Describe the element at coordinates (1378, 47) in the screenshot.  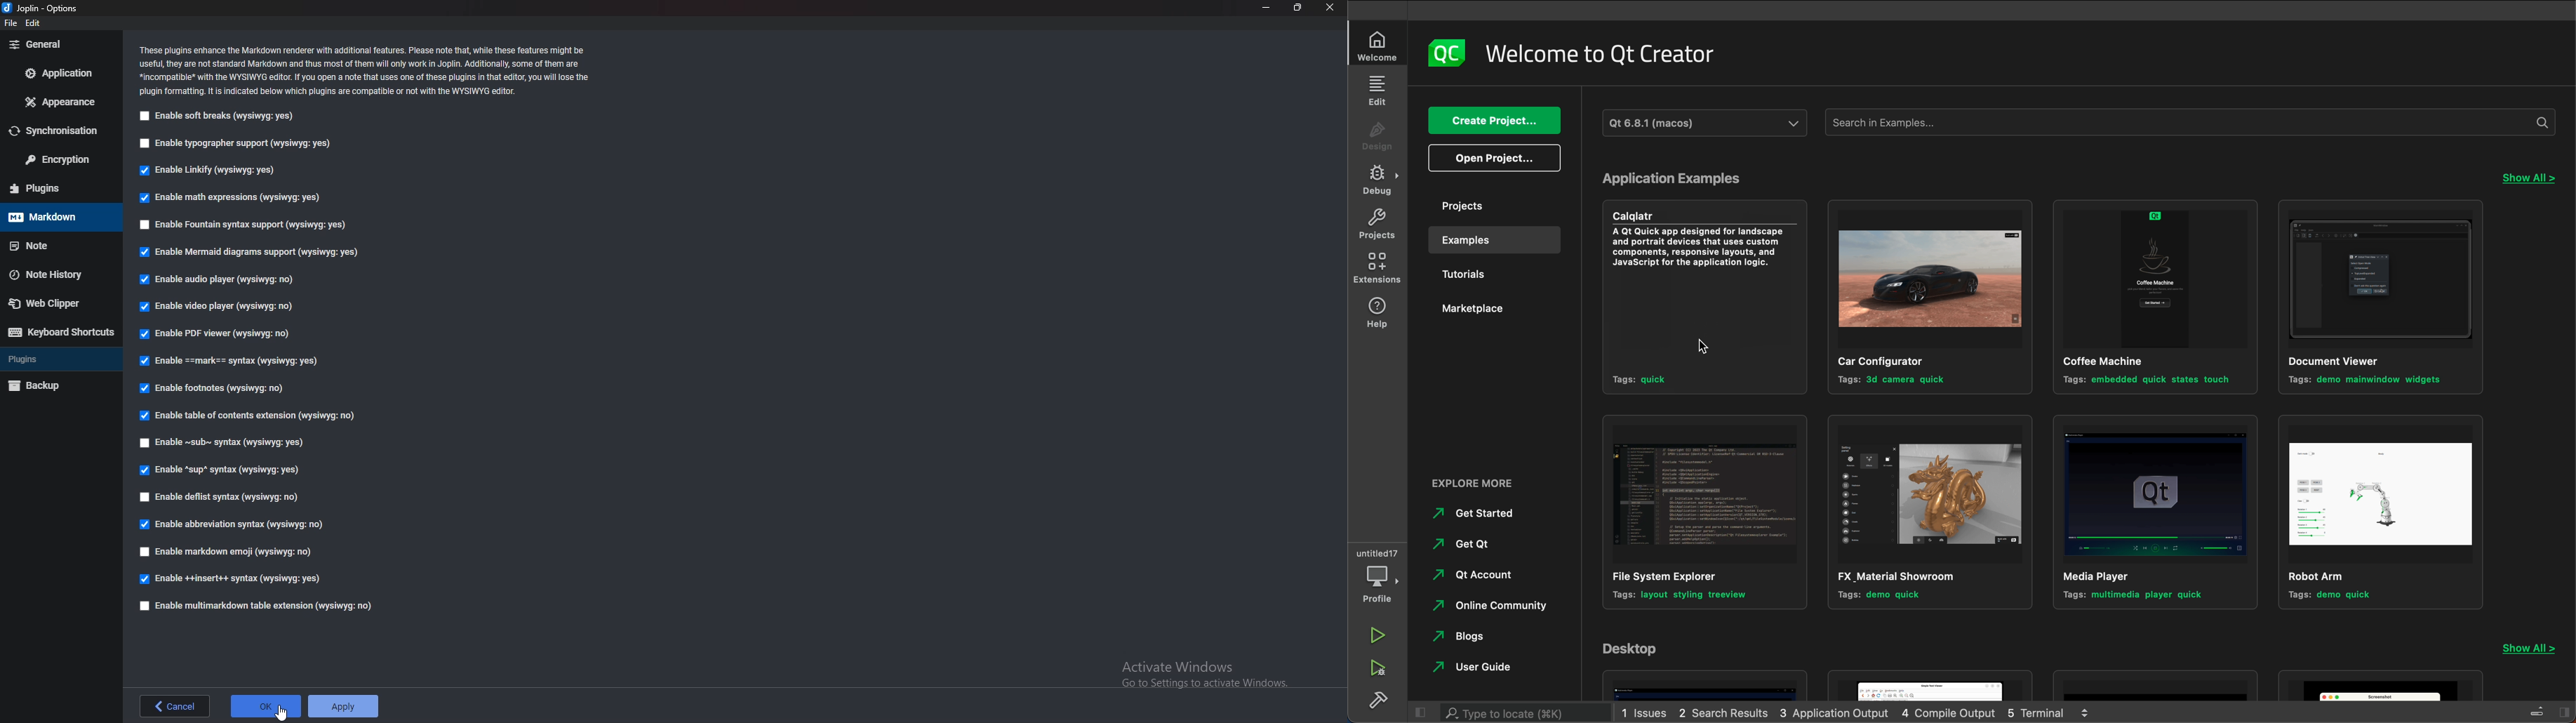
I see `welcome` at that location.